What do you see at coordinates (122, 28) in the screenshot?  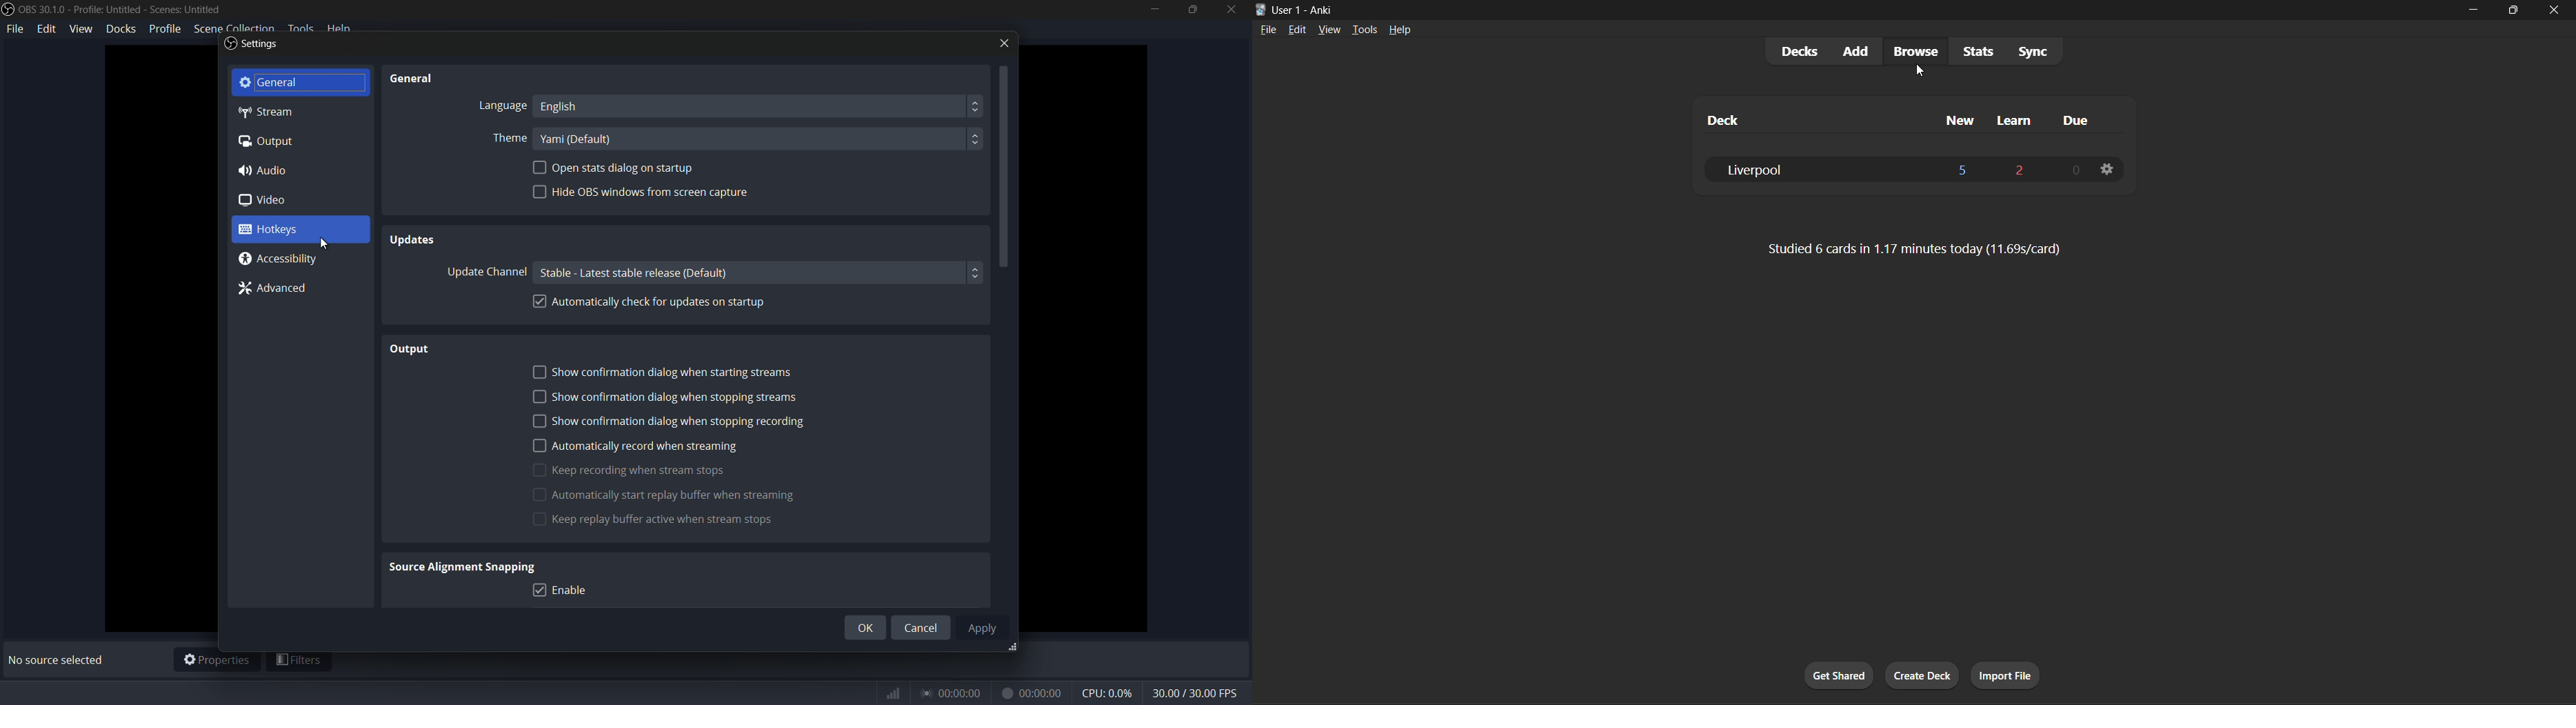 I see `docks menu` at bounding box center [122, 28].